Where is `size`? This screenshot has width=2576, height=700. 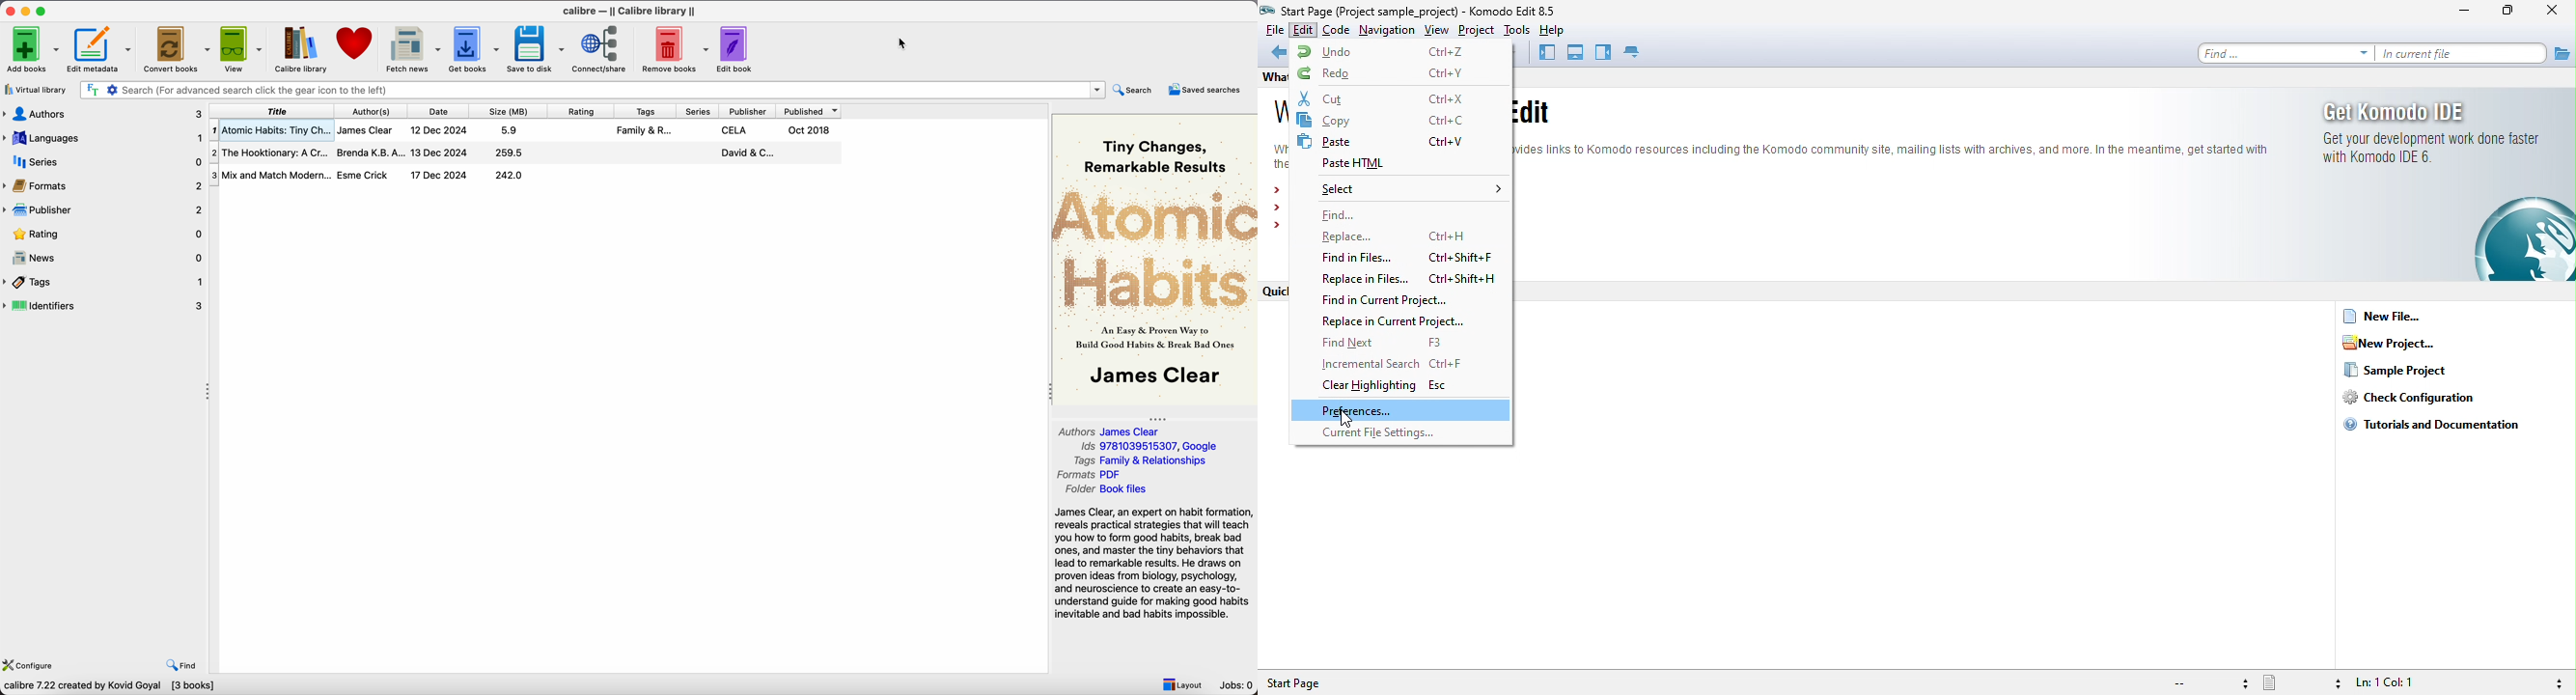 size is located at coordinates (512, 111).